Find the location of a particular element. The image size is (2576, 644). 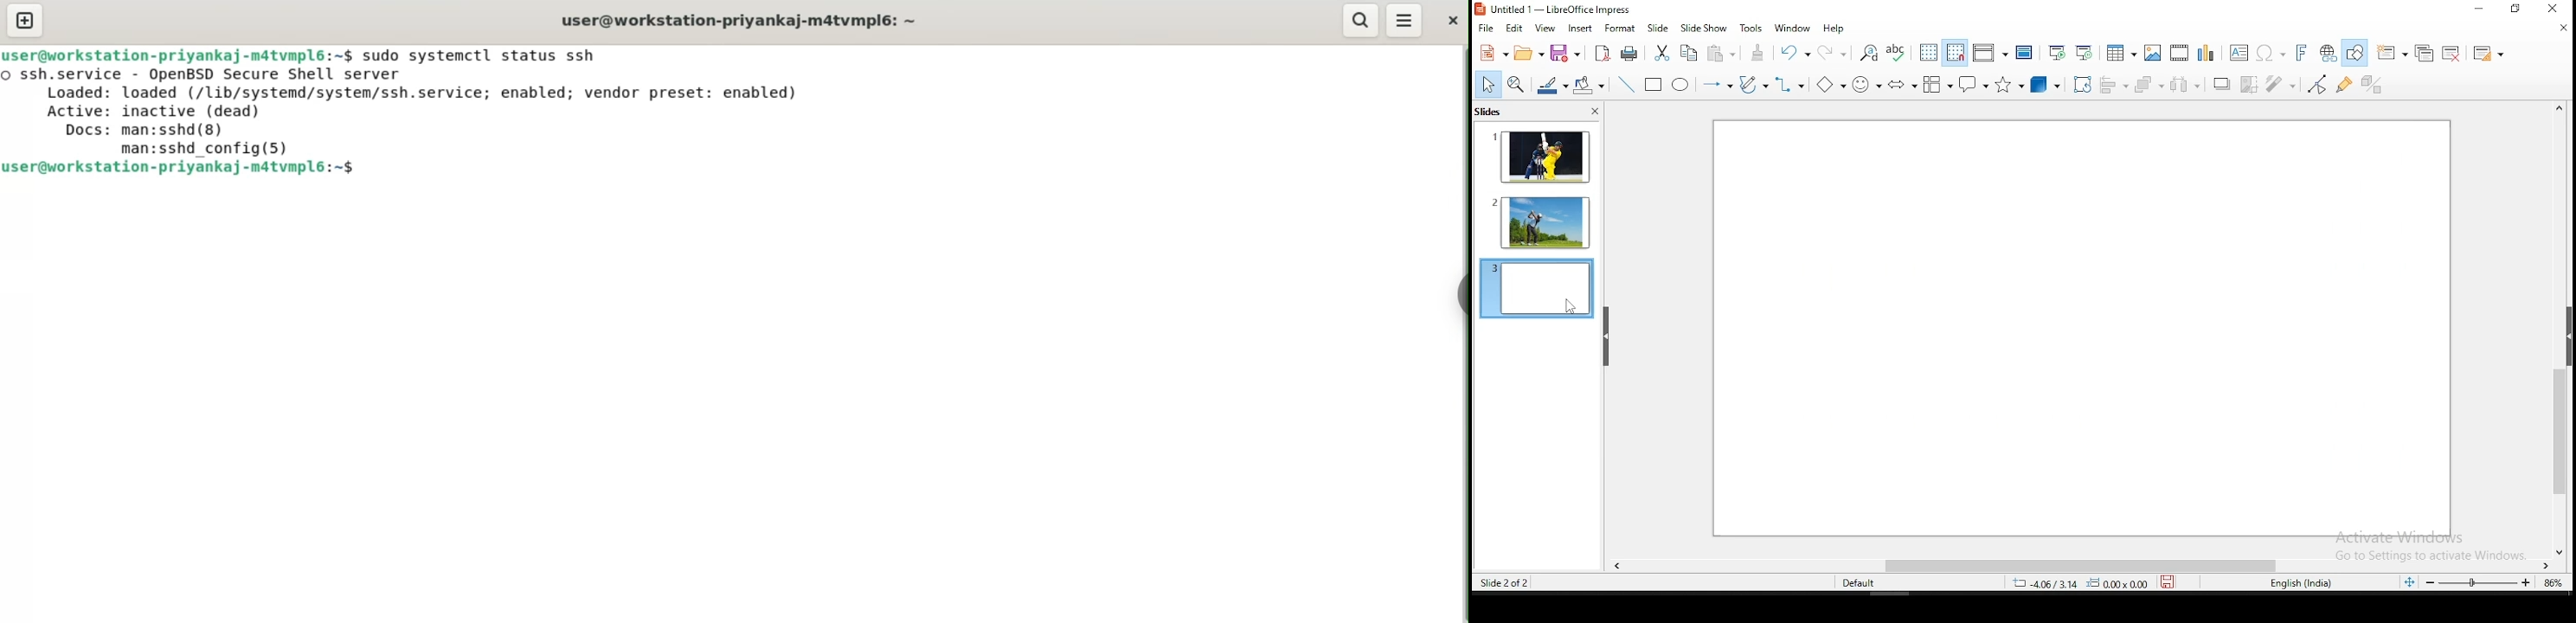

new slide is located at coordinates (2393, 51).